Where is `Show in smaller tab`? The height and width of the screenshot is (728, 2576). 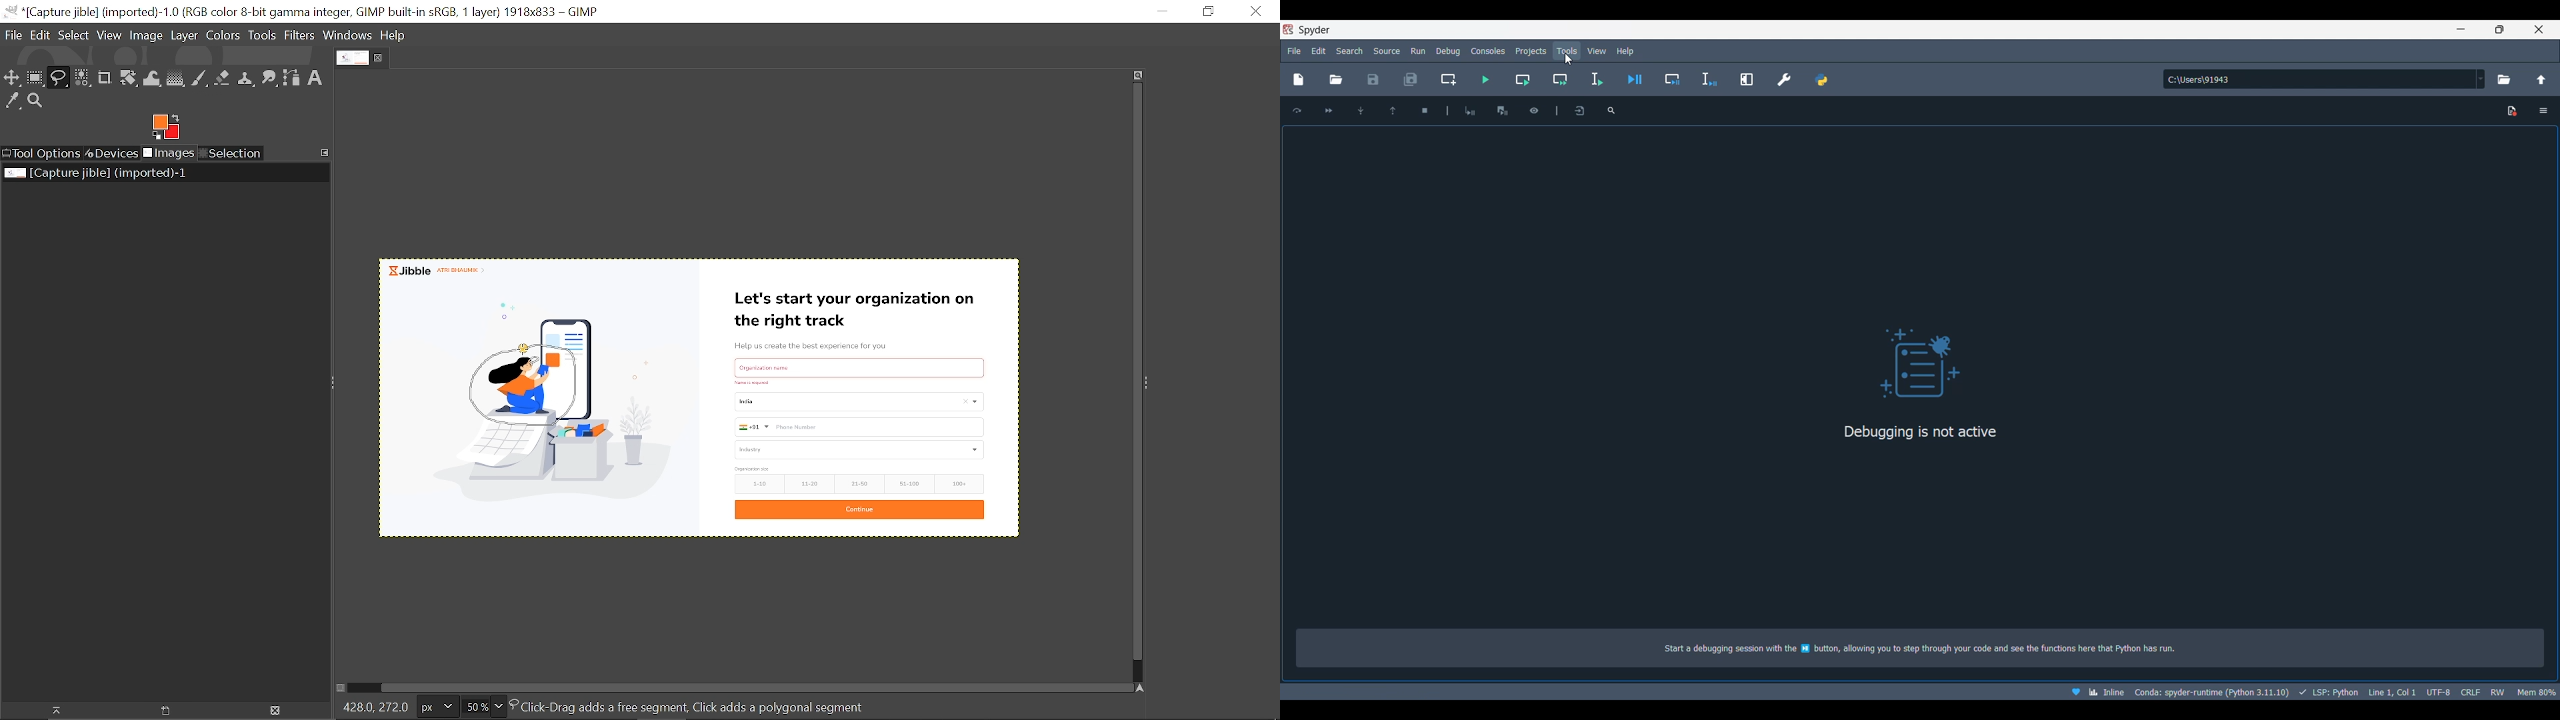
Show in smaller tab is located at coordinates (2499, 29).